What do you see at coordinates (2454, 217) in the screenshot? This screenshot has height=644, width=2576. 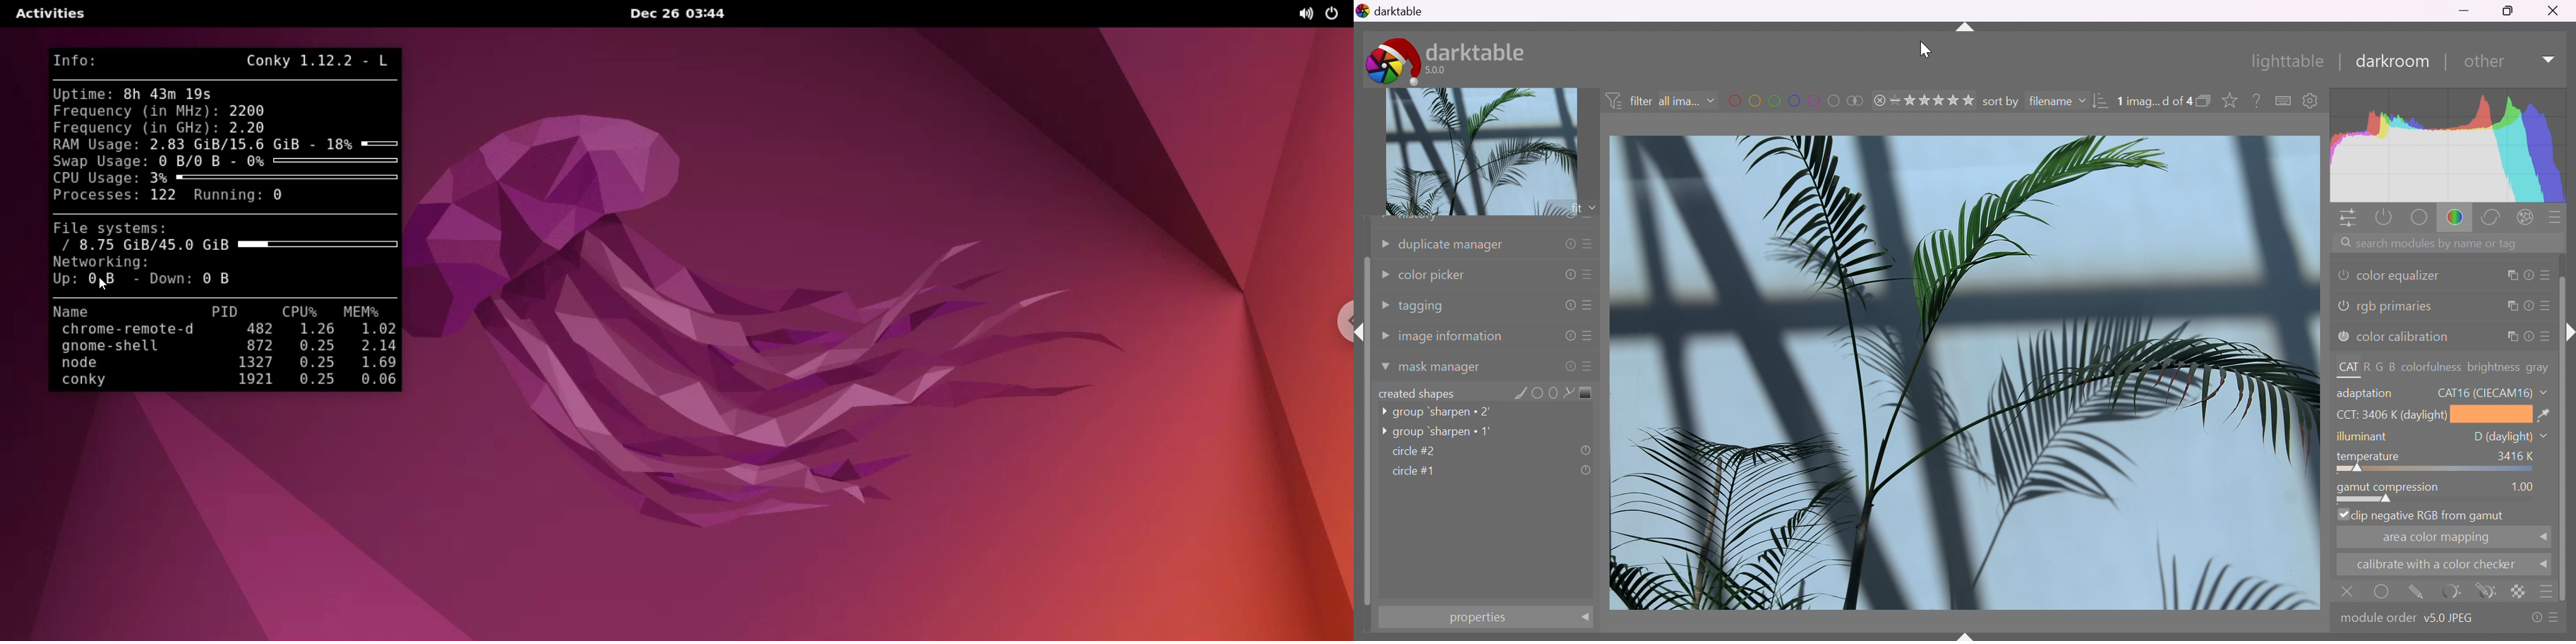 I see `color` at bounding box center [2454, 217].